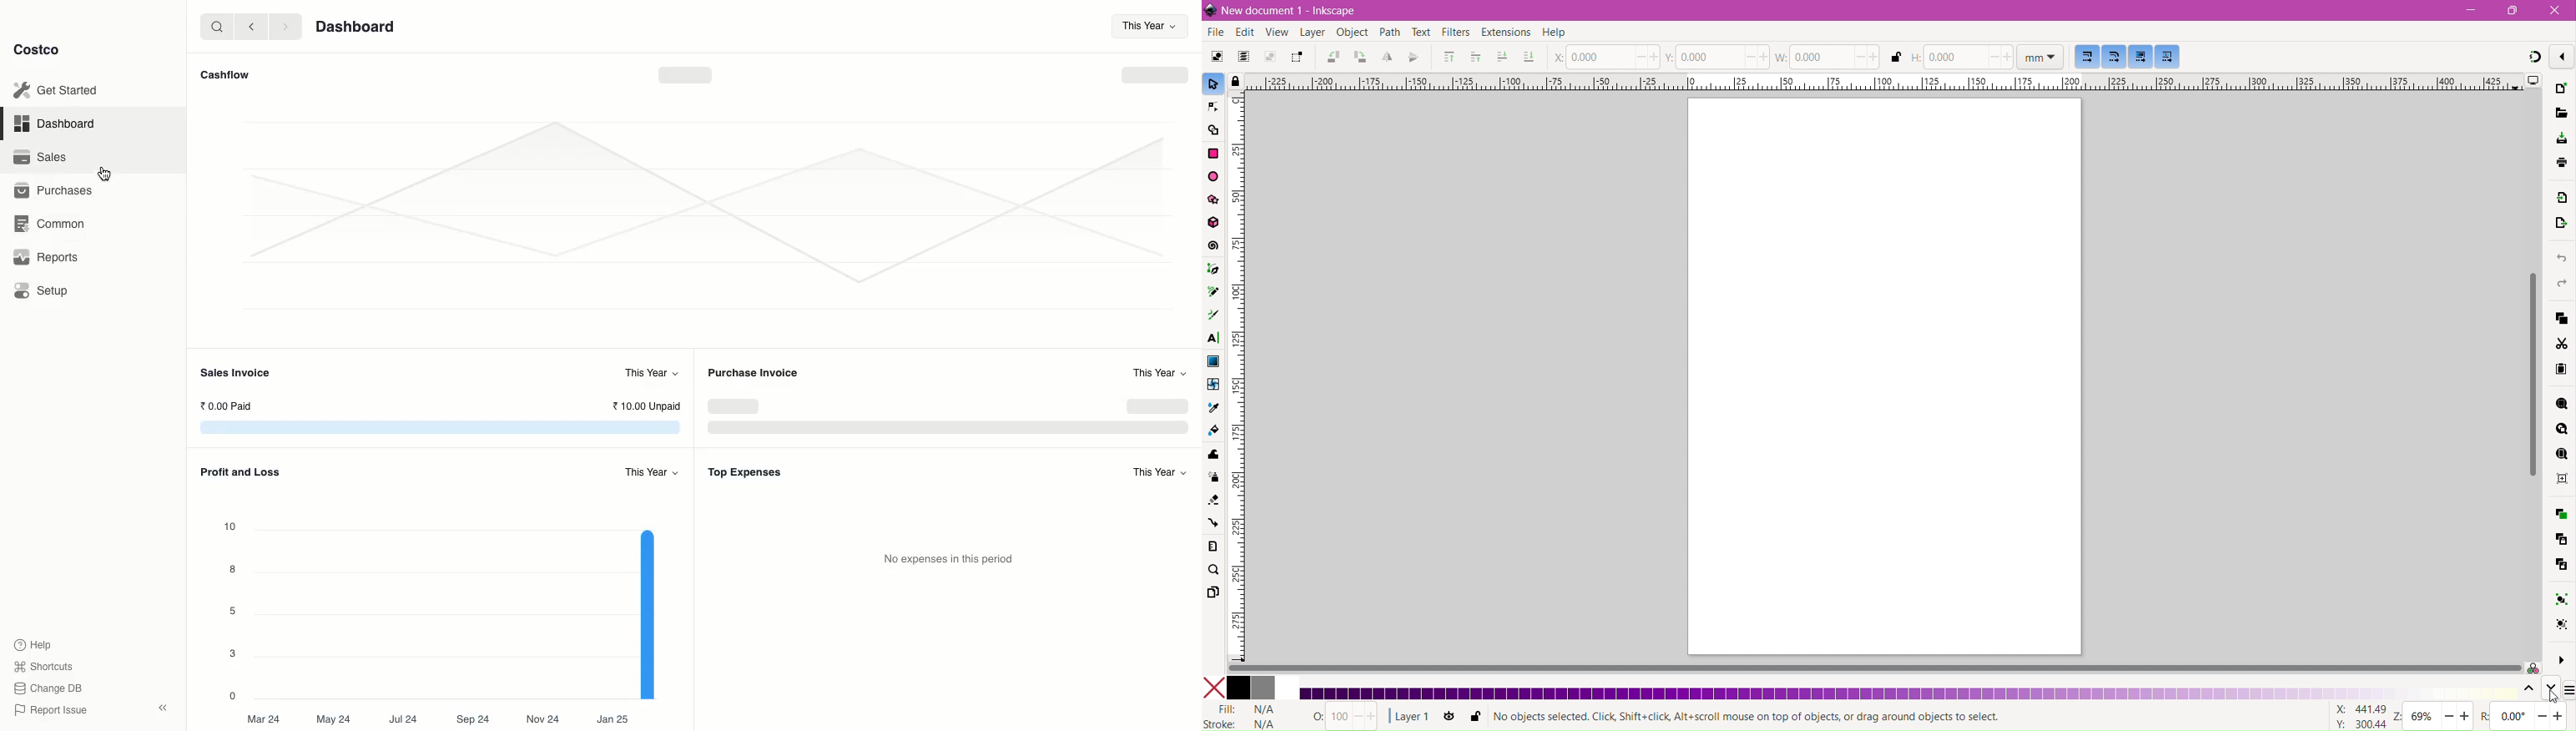  What do you see at coordinates (1160, 471) in the screenshot?
I see `This Year` at bounding box center [1160, 471].